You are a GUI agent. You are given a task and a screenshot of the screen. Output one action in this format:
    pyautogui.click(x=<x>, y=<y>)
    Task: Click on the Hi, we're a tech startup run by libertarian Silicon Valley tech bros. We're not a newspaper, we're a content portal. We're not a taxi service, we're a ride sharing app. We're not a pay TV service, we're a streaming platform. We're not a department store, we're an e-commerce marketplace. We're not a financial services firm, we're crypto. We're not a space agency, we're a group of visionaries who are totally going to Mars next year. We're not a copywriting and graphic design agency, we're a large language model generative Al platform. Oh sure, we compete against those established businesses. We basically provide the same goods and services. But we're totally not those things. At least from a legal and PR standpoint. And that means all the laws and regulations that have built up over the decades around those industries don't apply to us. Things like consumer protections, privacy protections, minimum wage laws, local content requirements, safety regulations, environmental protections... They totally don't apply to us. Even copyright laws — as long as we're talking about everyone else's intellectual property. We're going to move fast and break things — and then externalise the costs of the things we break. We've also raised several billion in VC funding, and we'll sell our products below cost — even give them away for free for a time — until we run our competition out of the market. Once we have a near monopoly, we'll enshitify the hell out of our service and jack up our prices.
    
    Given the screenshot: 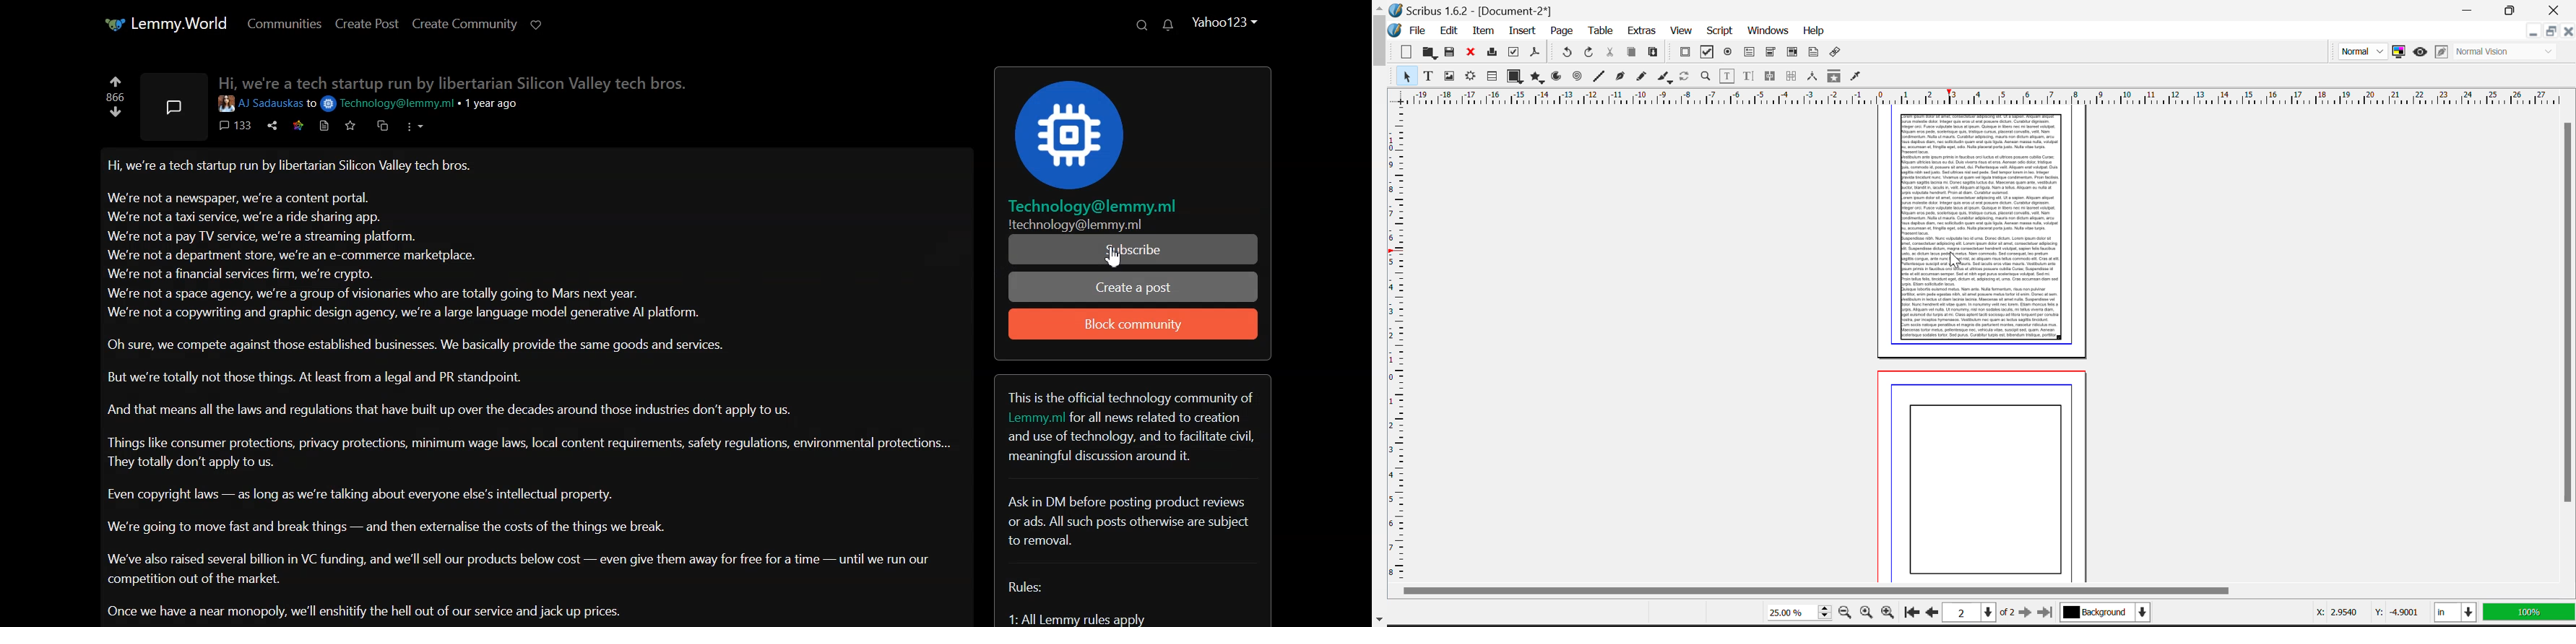 What is the action you would take?
    pyautogui.click(x=527, y=390)
    